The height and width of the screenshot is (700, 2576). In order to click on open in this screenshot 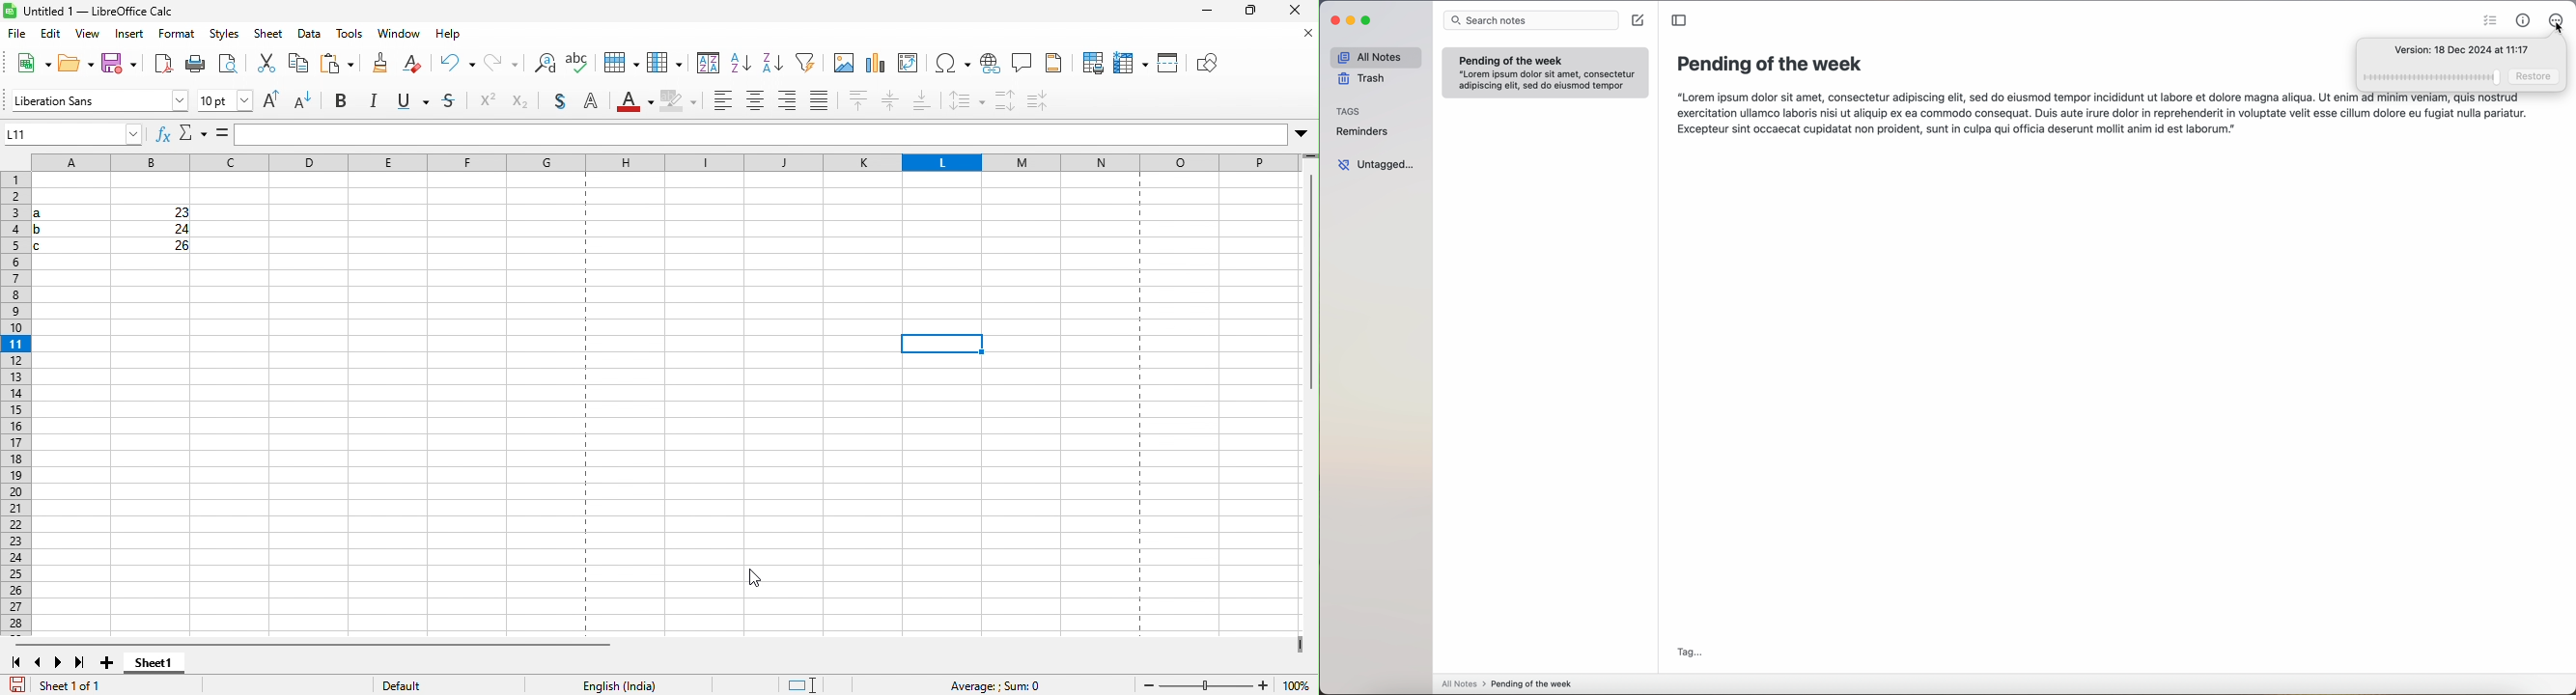, I will do `click(75, 65)`.